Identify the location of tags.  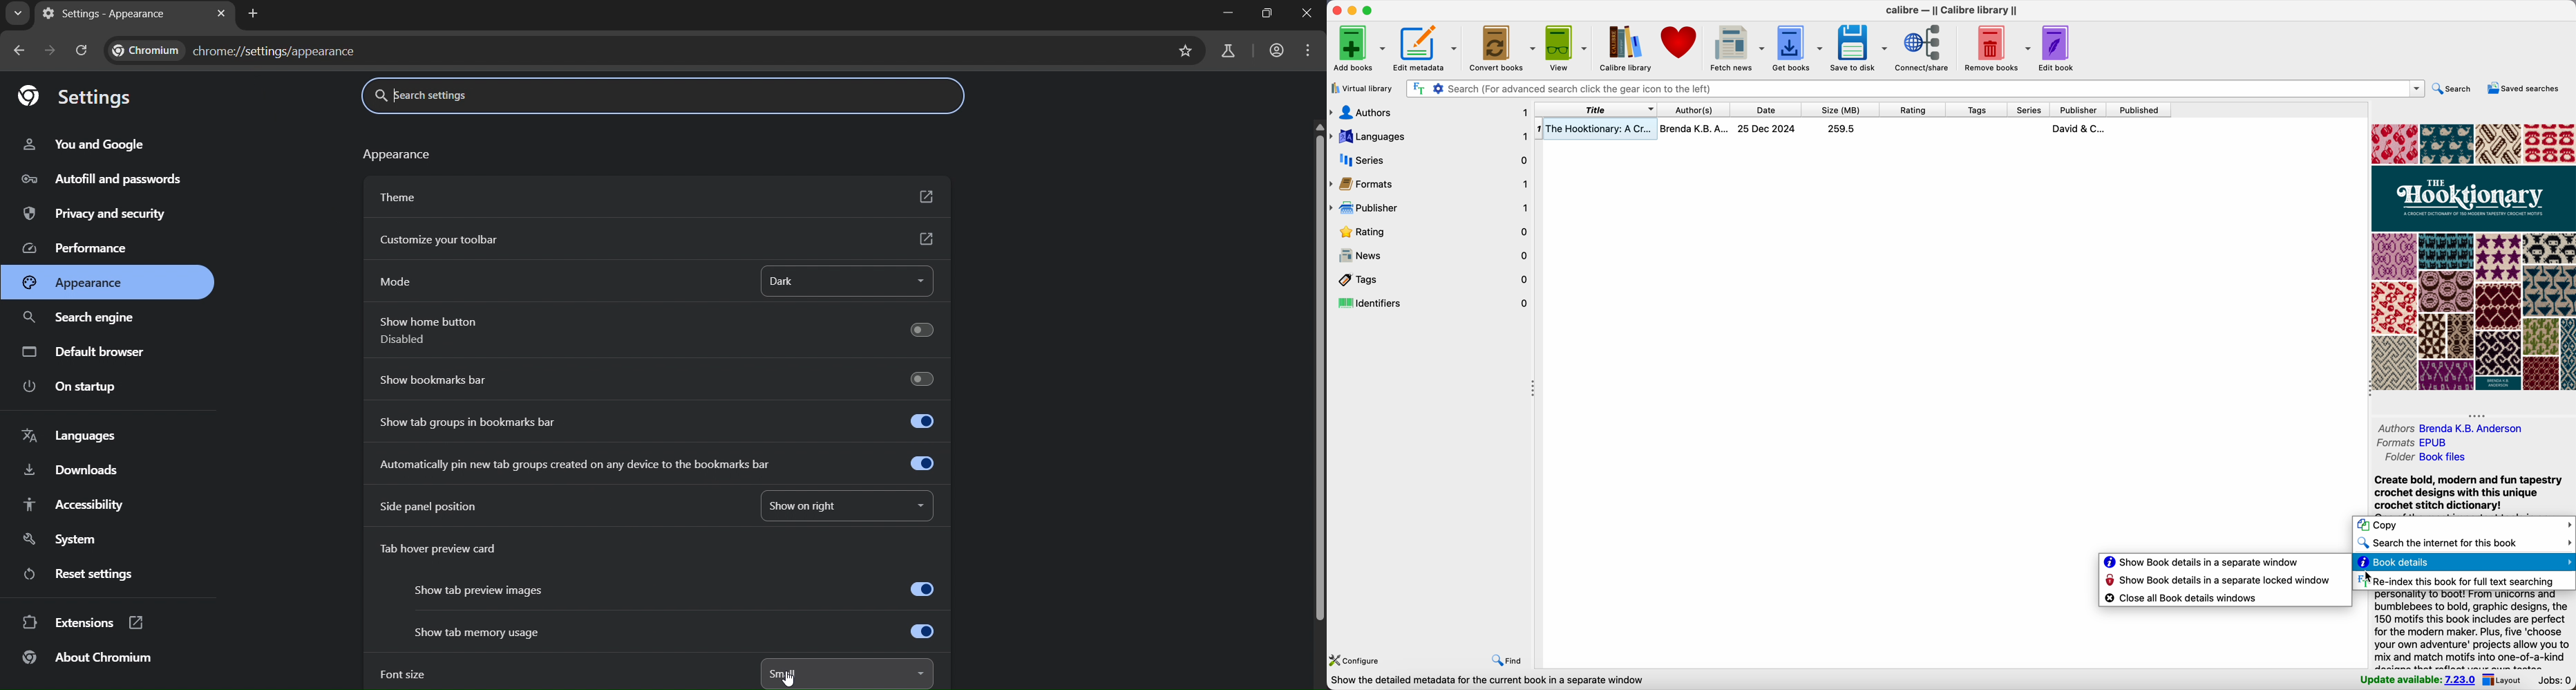
(1430, 279).